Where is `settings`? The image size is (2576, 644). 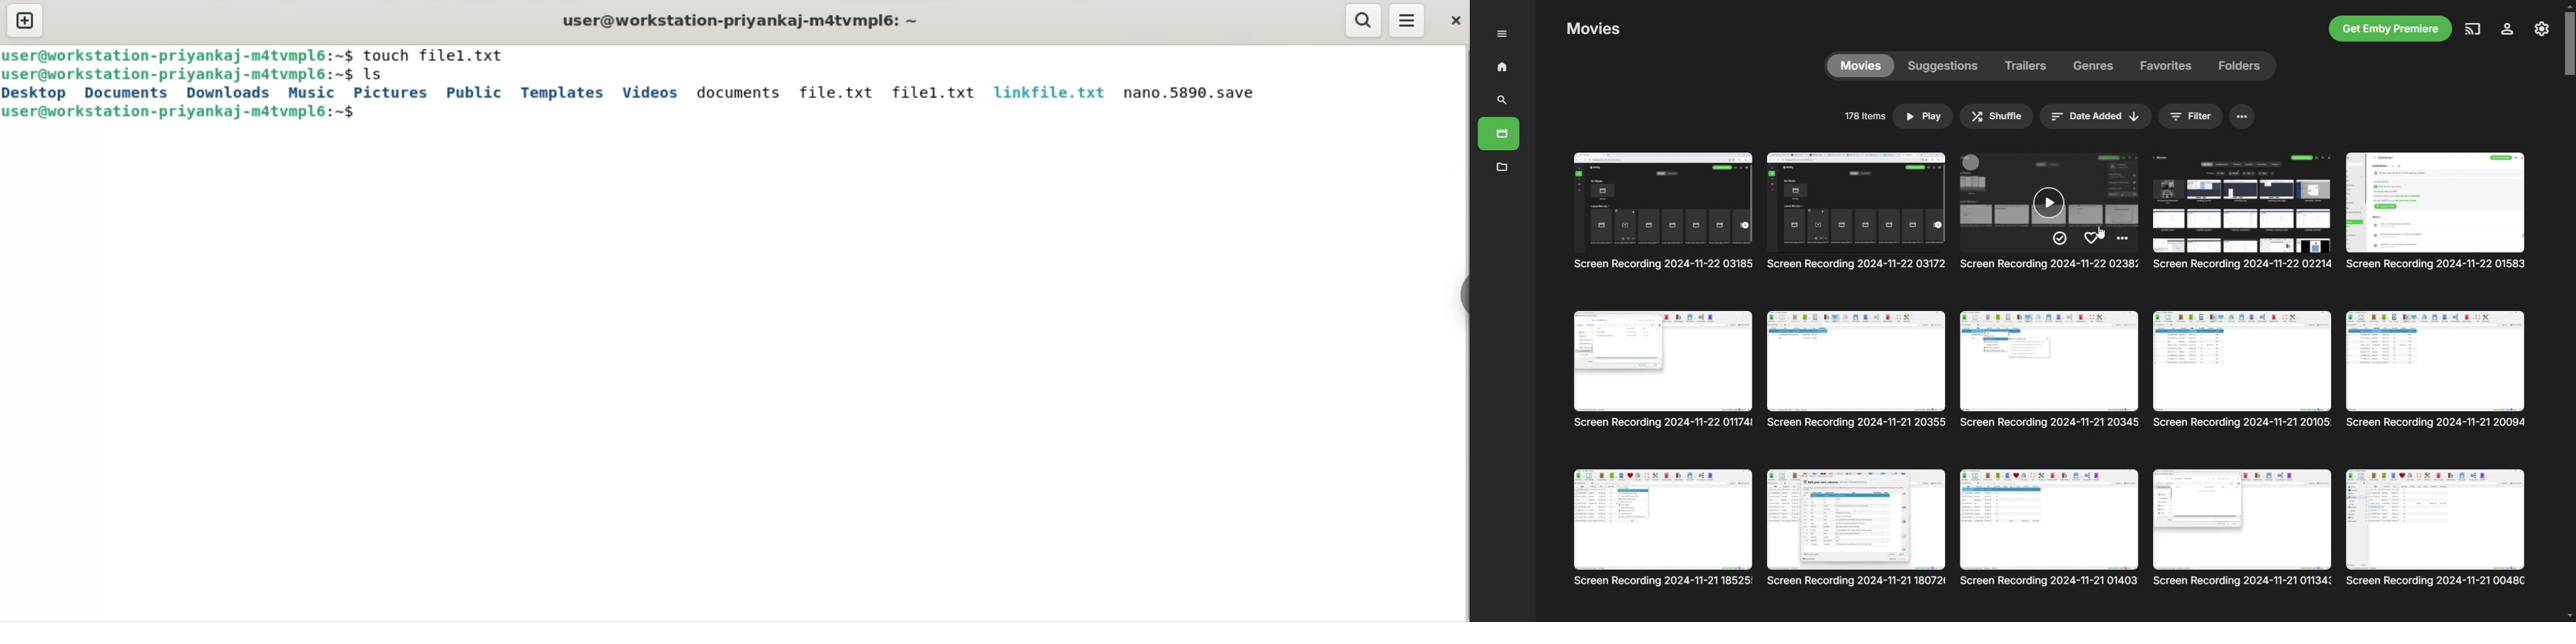 settings is located at coordinates (2542, 28).